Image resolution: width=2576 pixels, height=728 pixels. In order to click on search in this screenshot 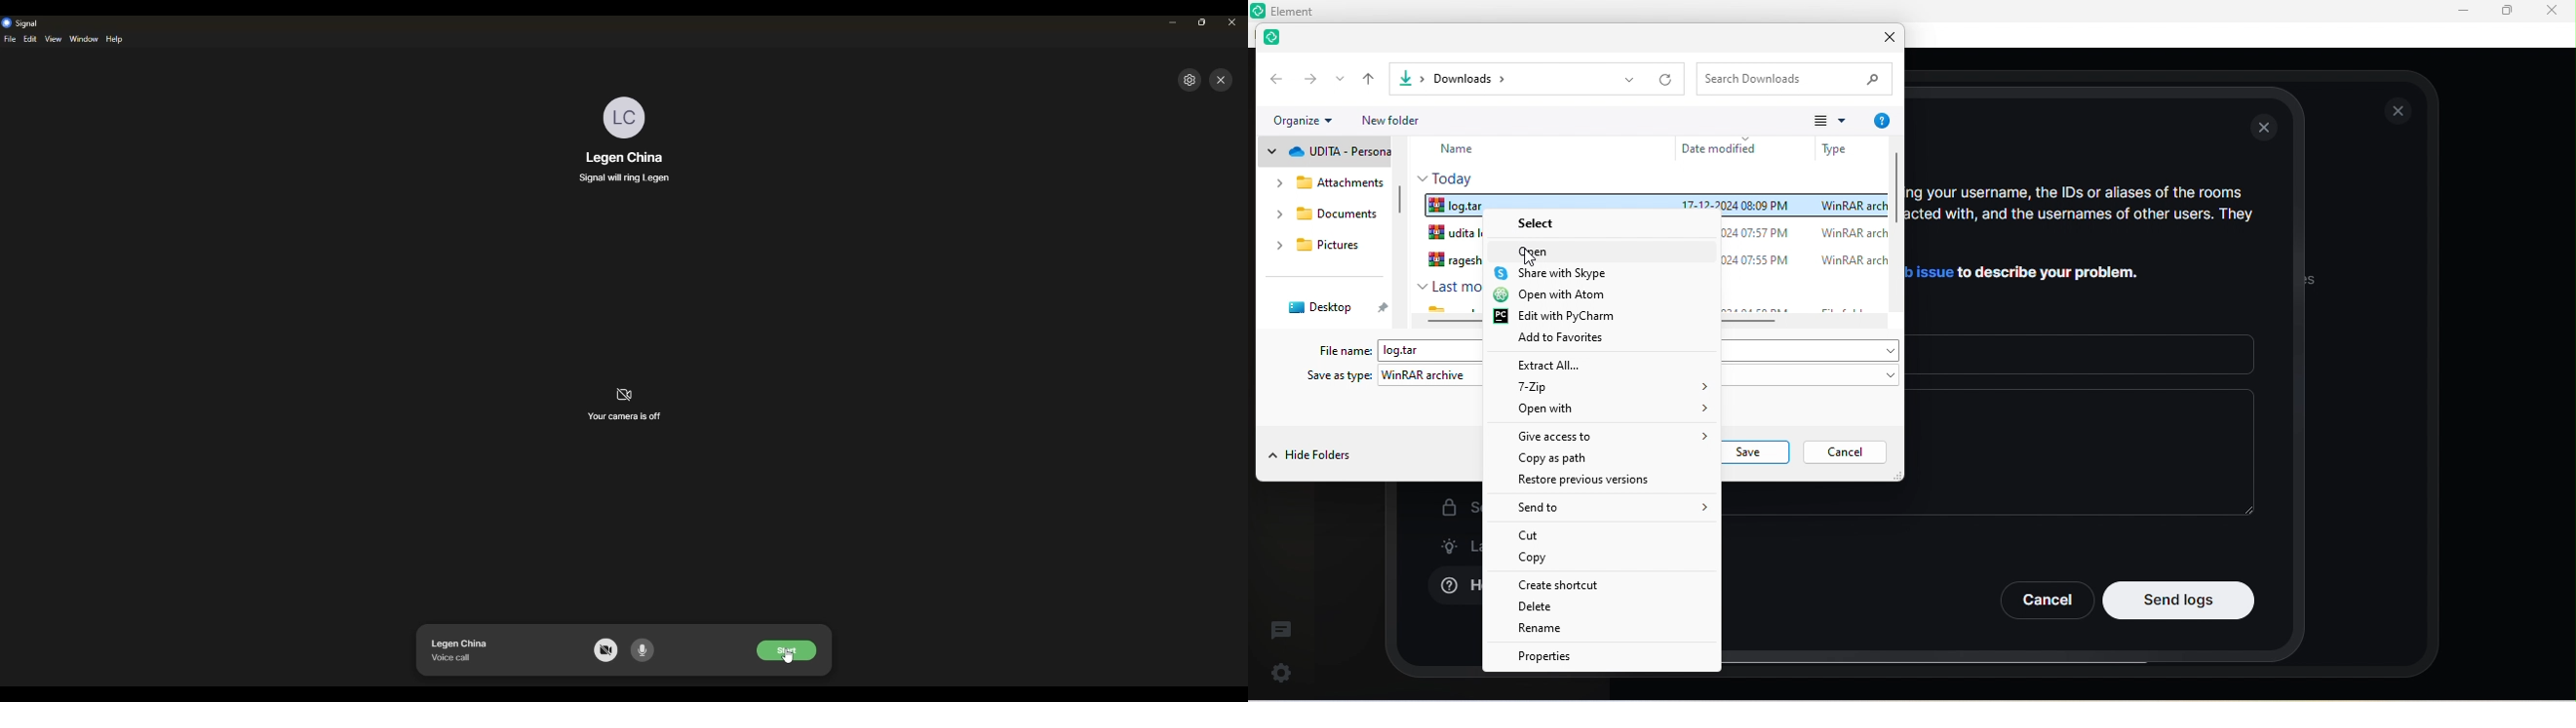, I will do `click(1798, 78)`.